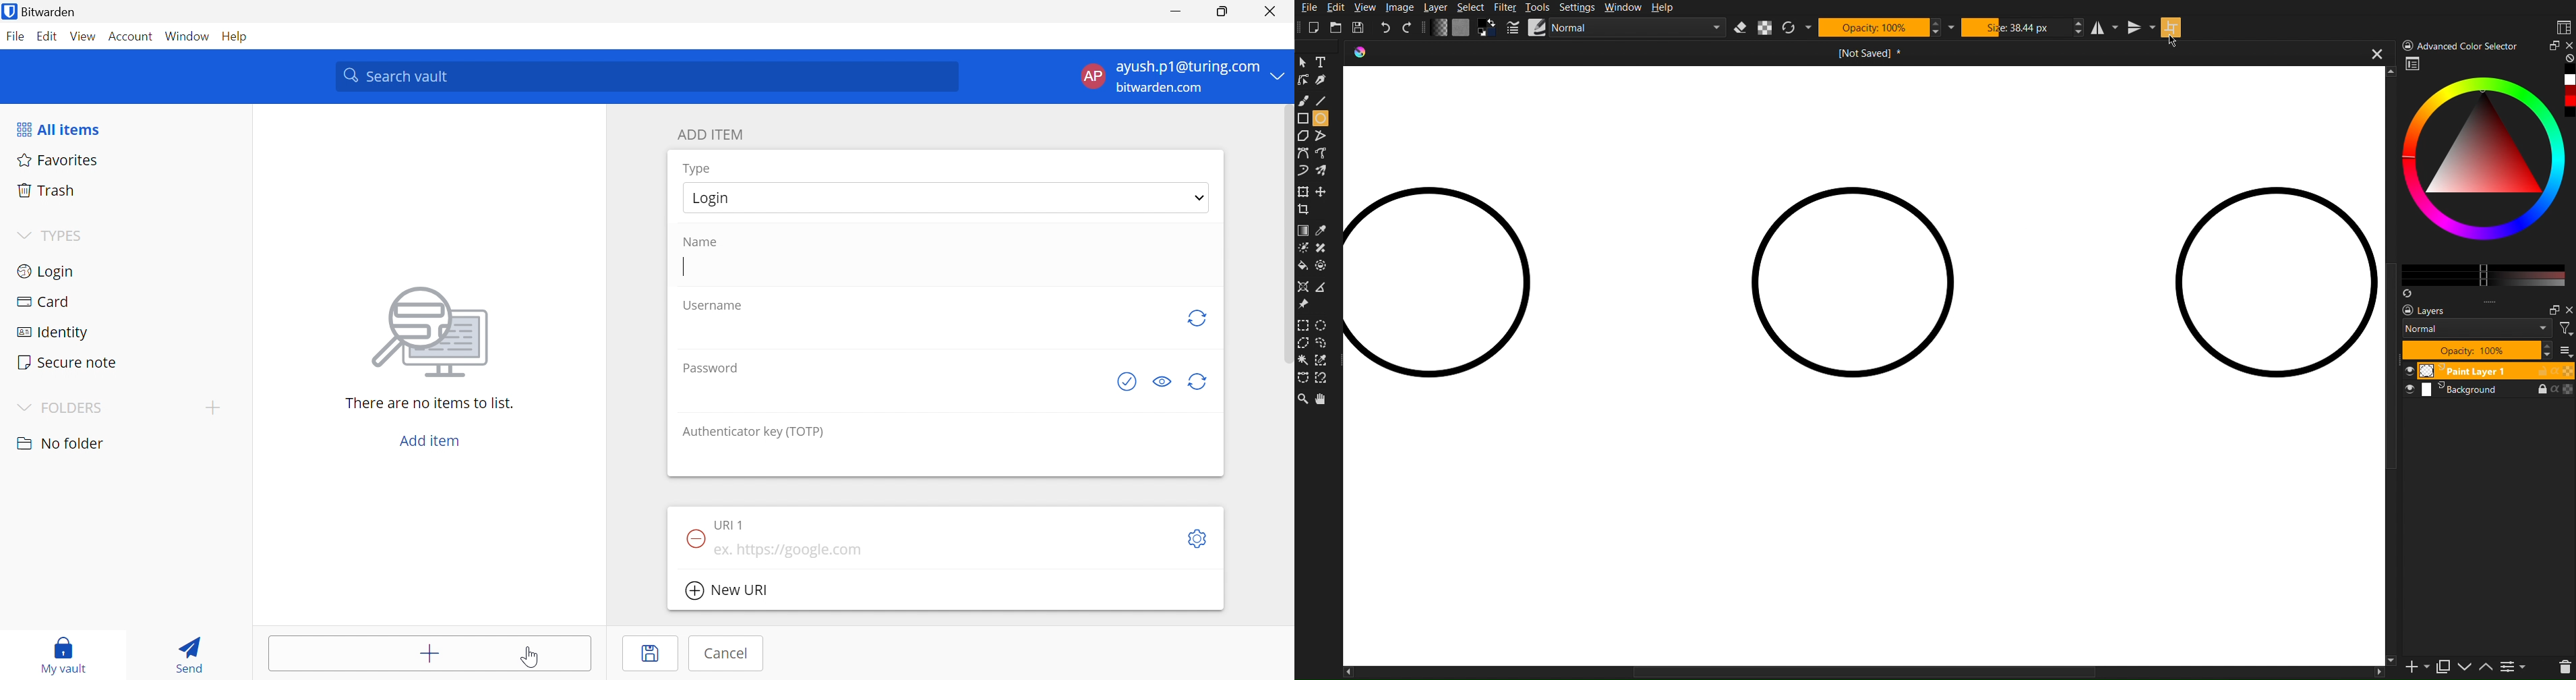  Describe the element at coordinates (2548, 45) in the screenshot. I see `Minimize` at that location.